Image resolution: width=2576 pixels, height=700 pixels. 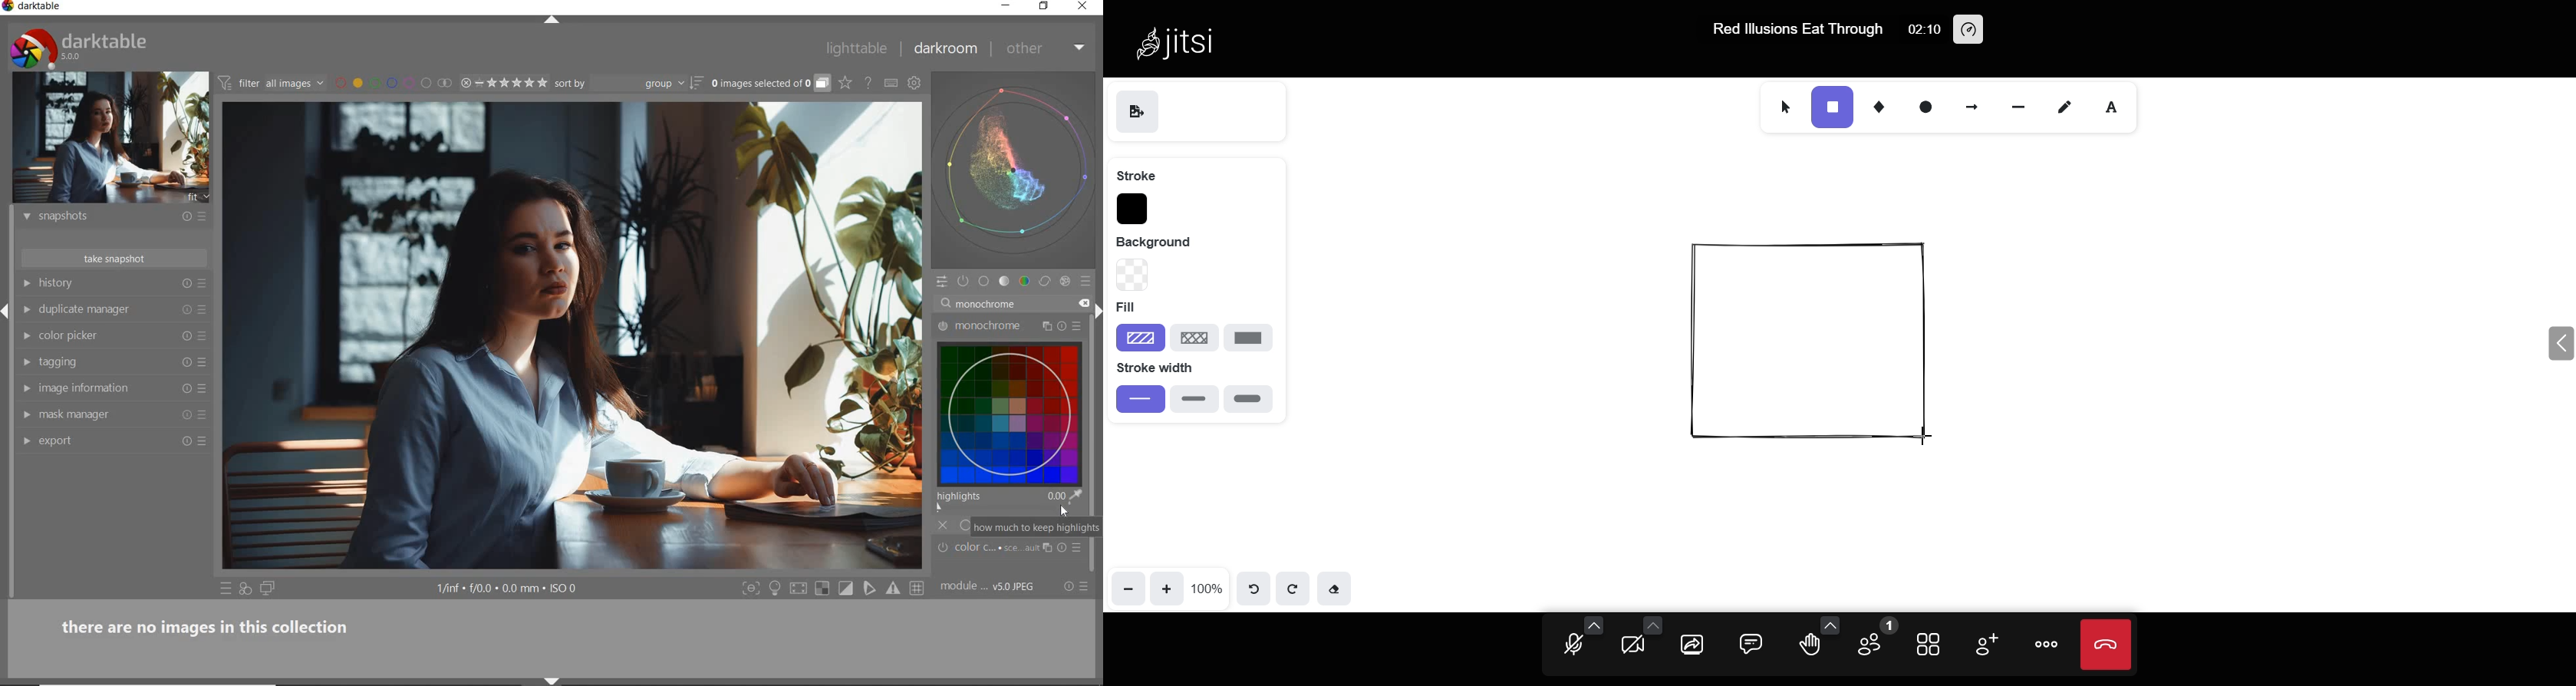 What do you see at coordinates (1131, 275) in the screenshot?
I see `background type` at bounding box center [1131, 275].